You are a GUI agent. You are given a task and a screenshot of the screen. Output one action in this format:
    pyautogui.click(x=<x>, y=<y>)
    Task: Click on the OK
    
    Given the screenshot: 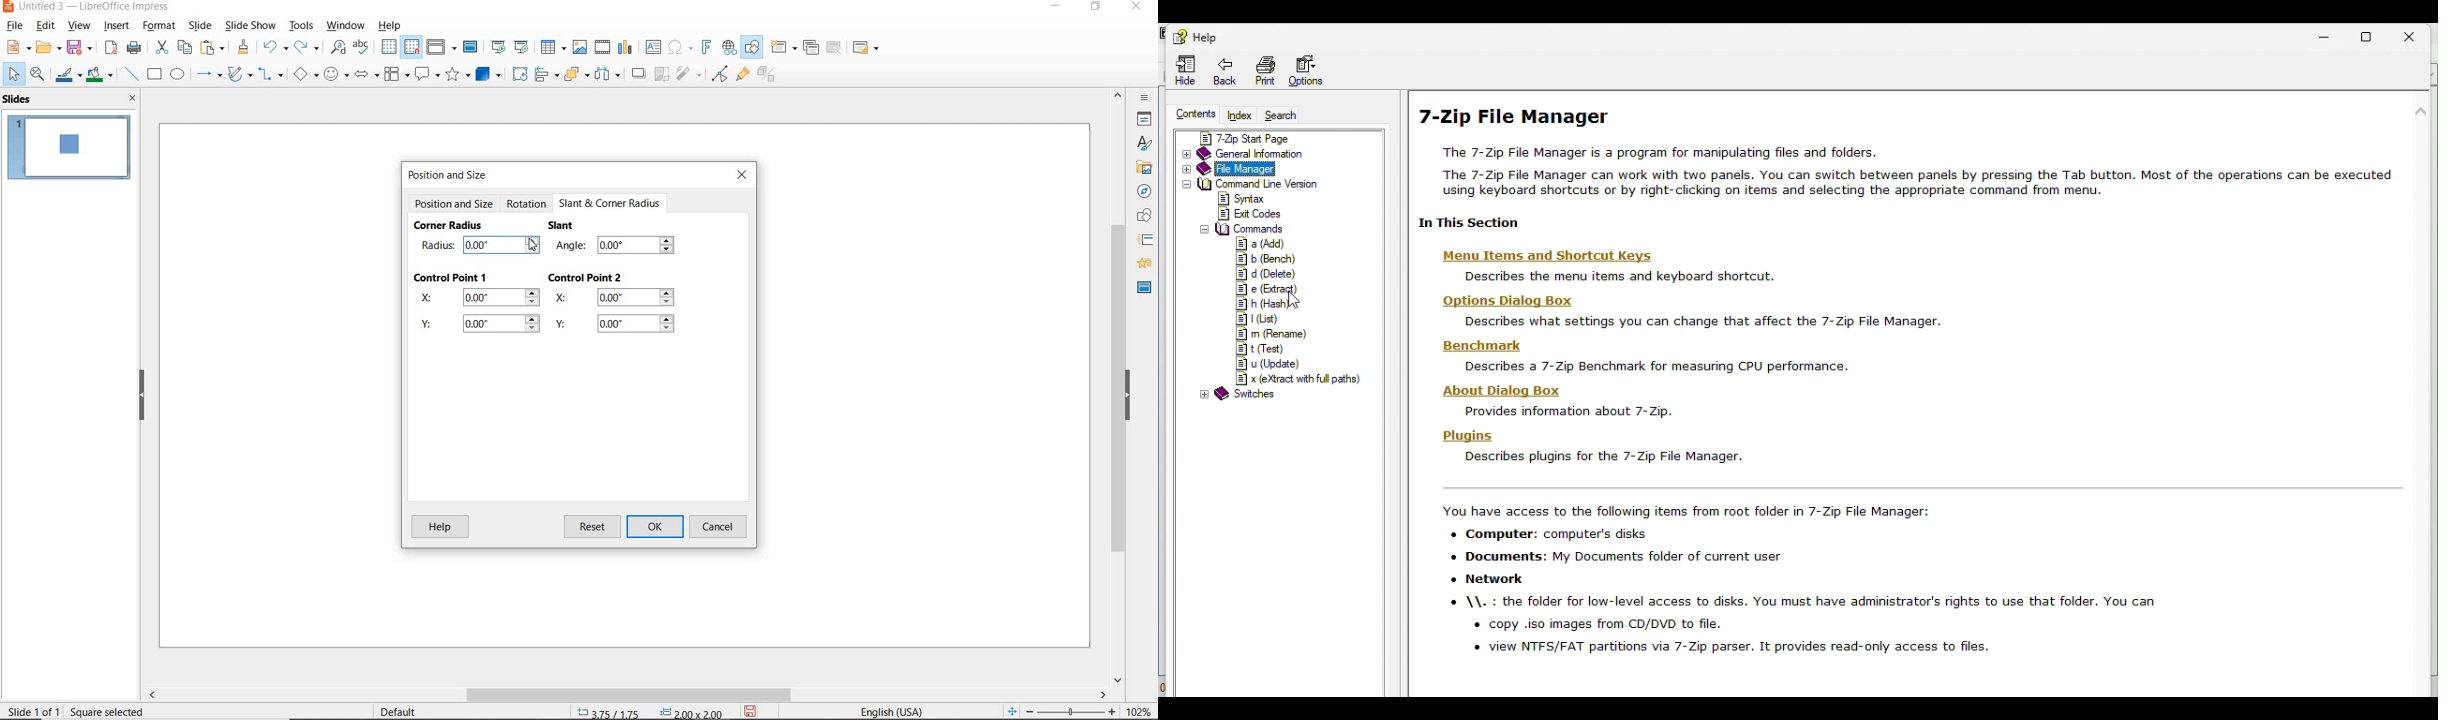 What is the action you would take?
    pyautogui.click(x=655, y=528)
    